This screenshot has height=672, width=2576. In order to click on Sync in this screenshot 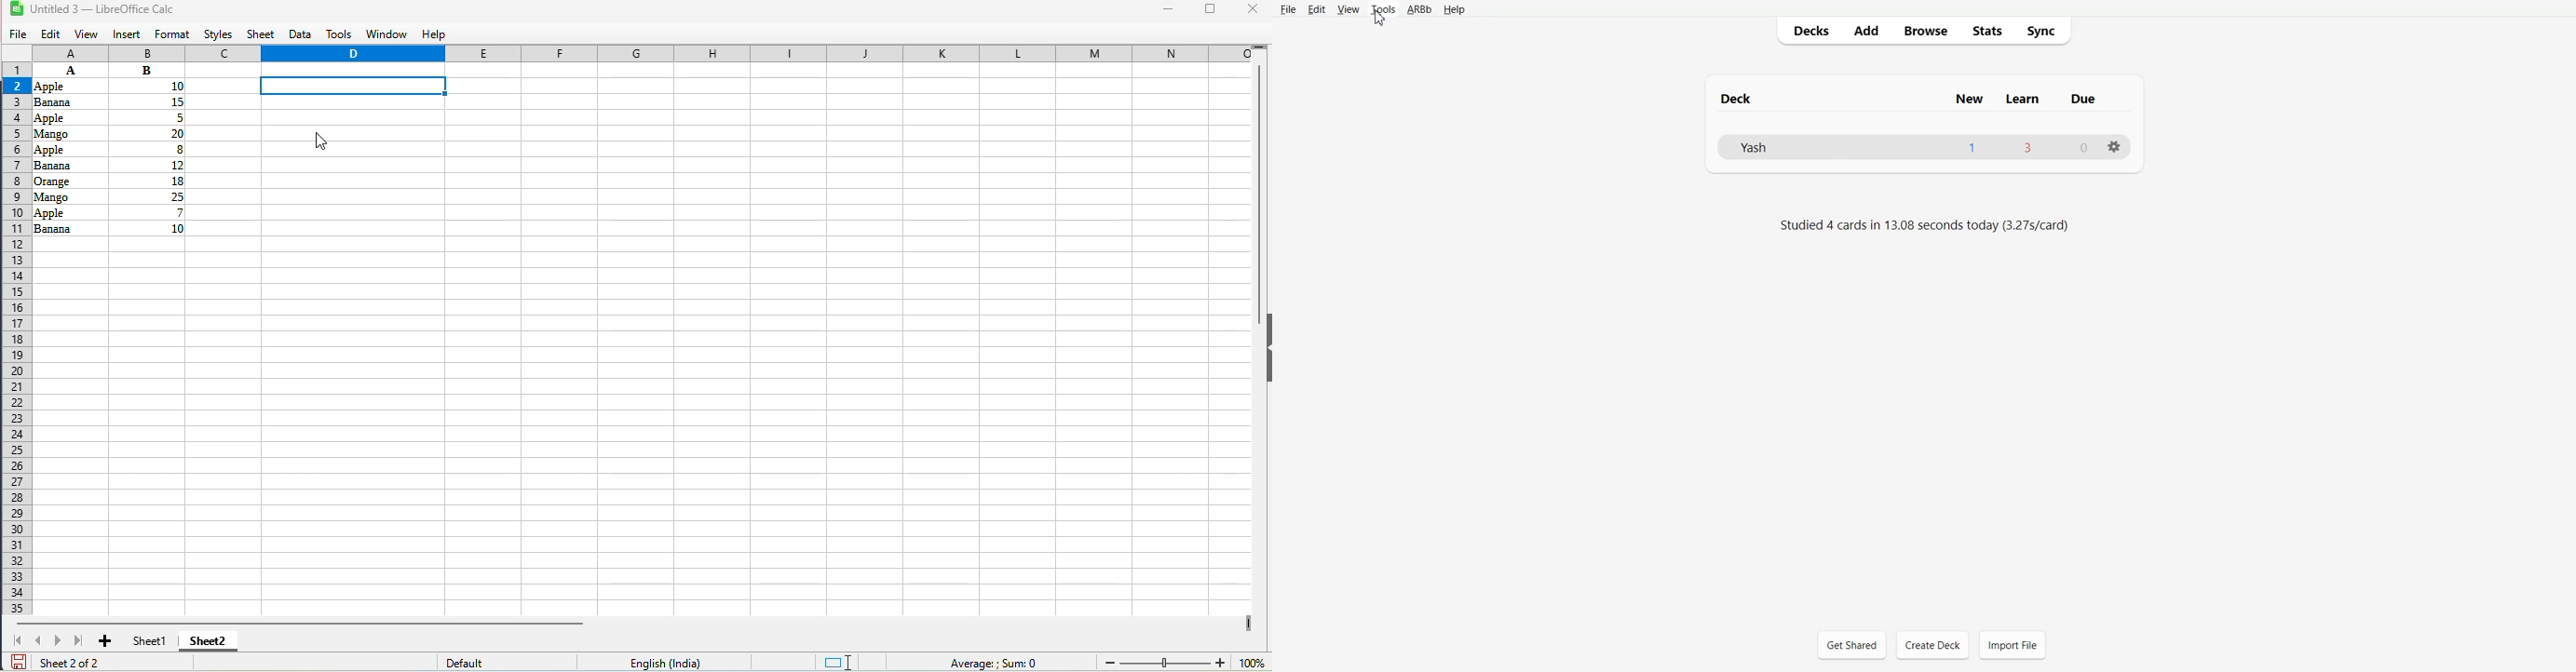, I will do `click(2044, 29)`.